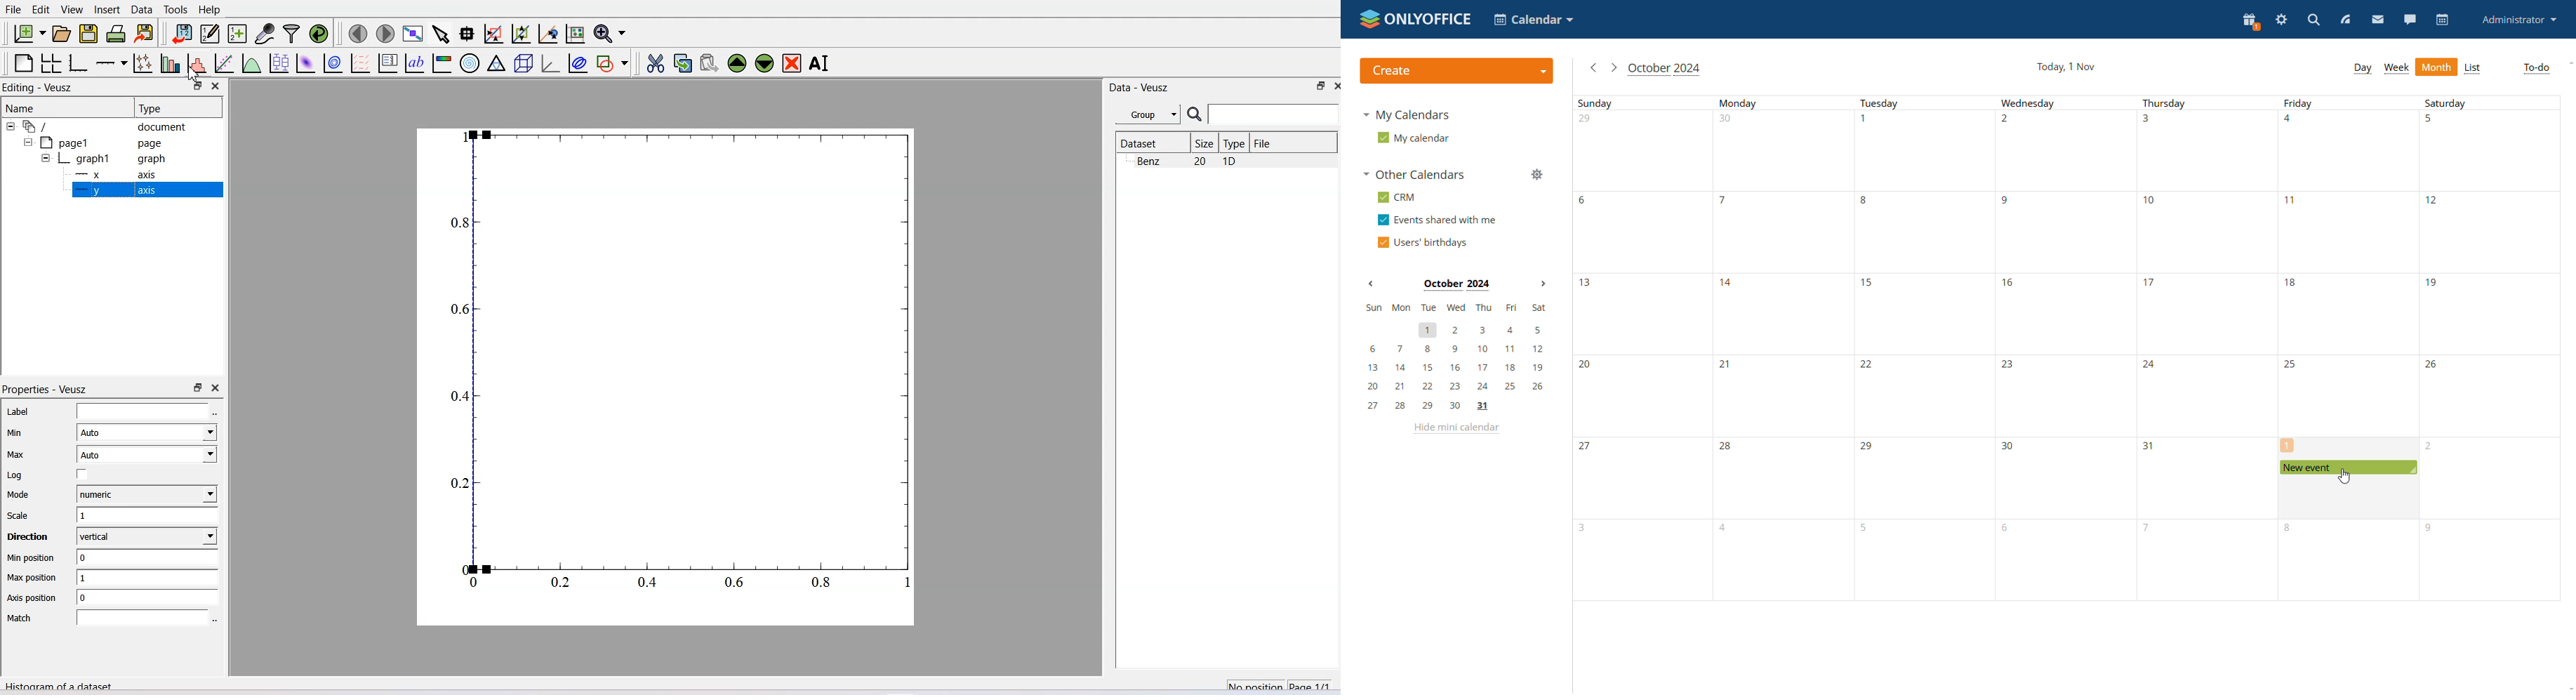  I want to click on Scale, so click(112, 515).